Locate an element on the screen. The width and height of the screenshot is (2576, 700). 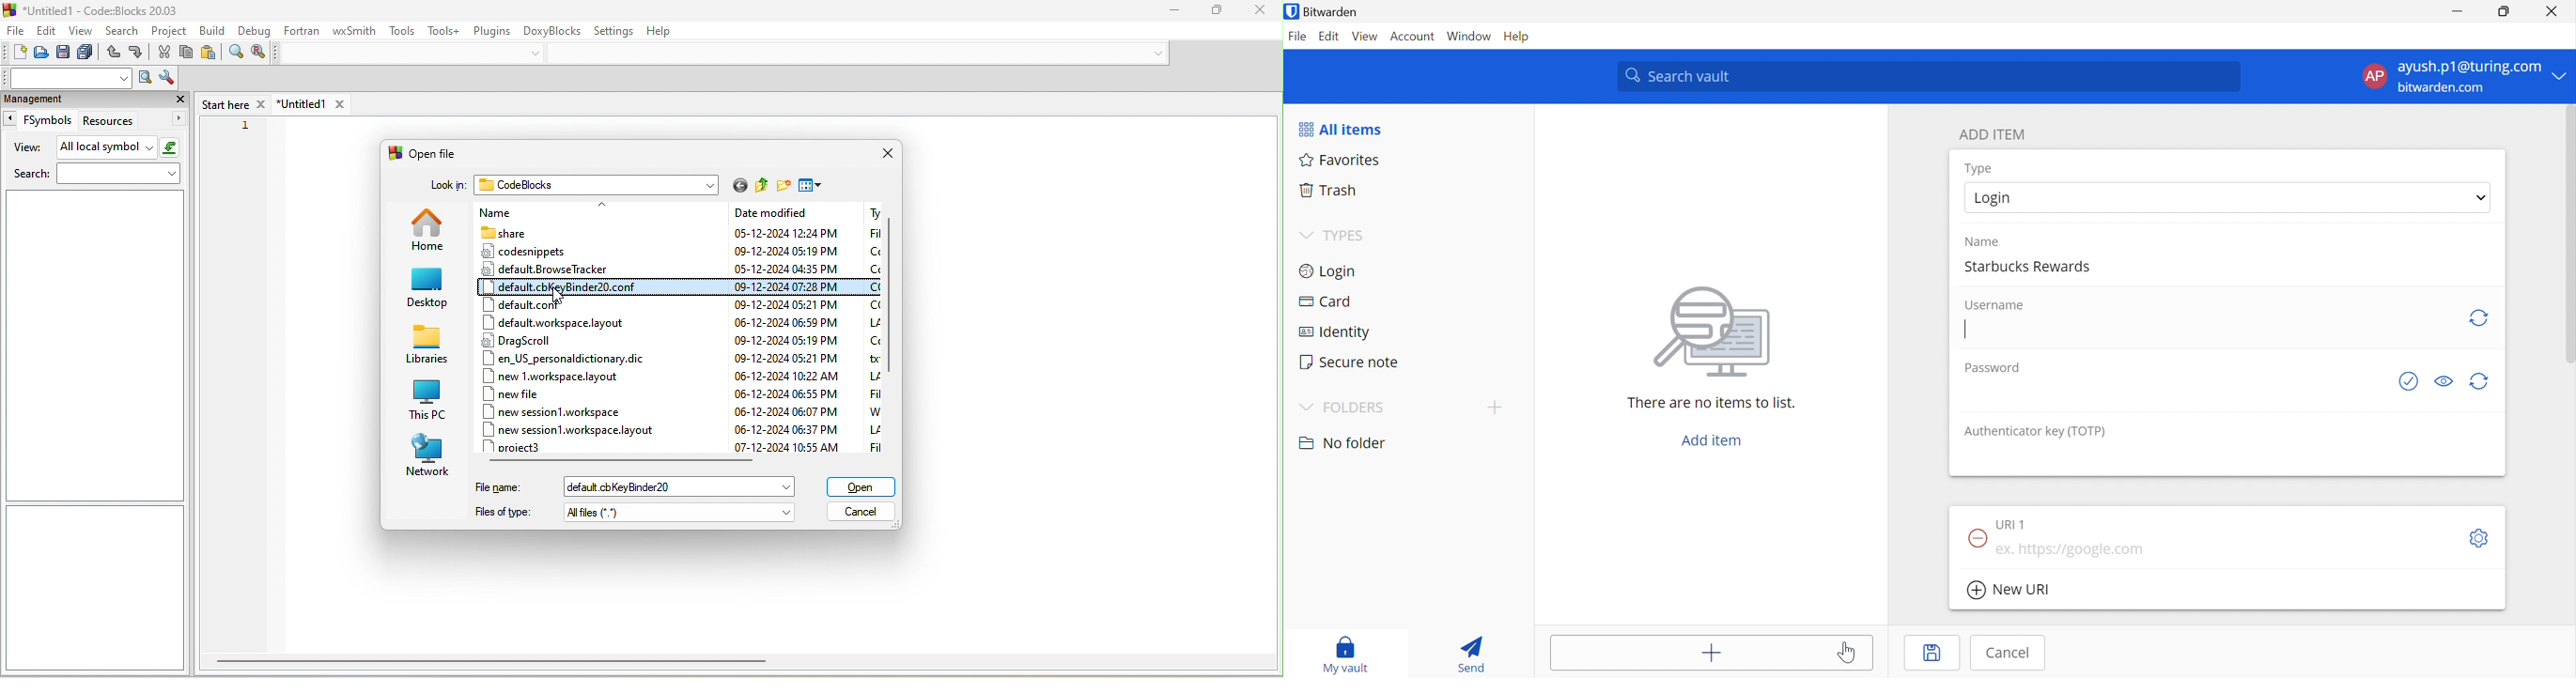
cursor movement is located at coordinates (559, 296).